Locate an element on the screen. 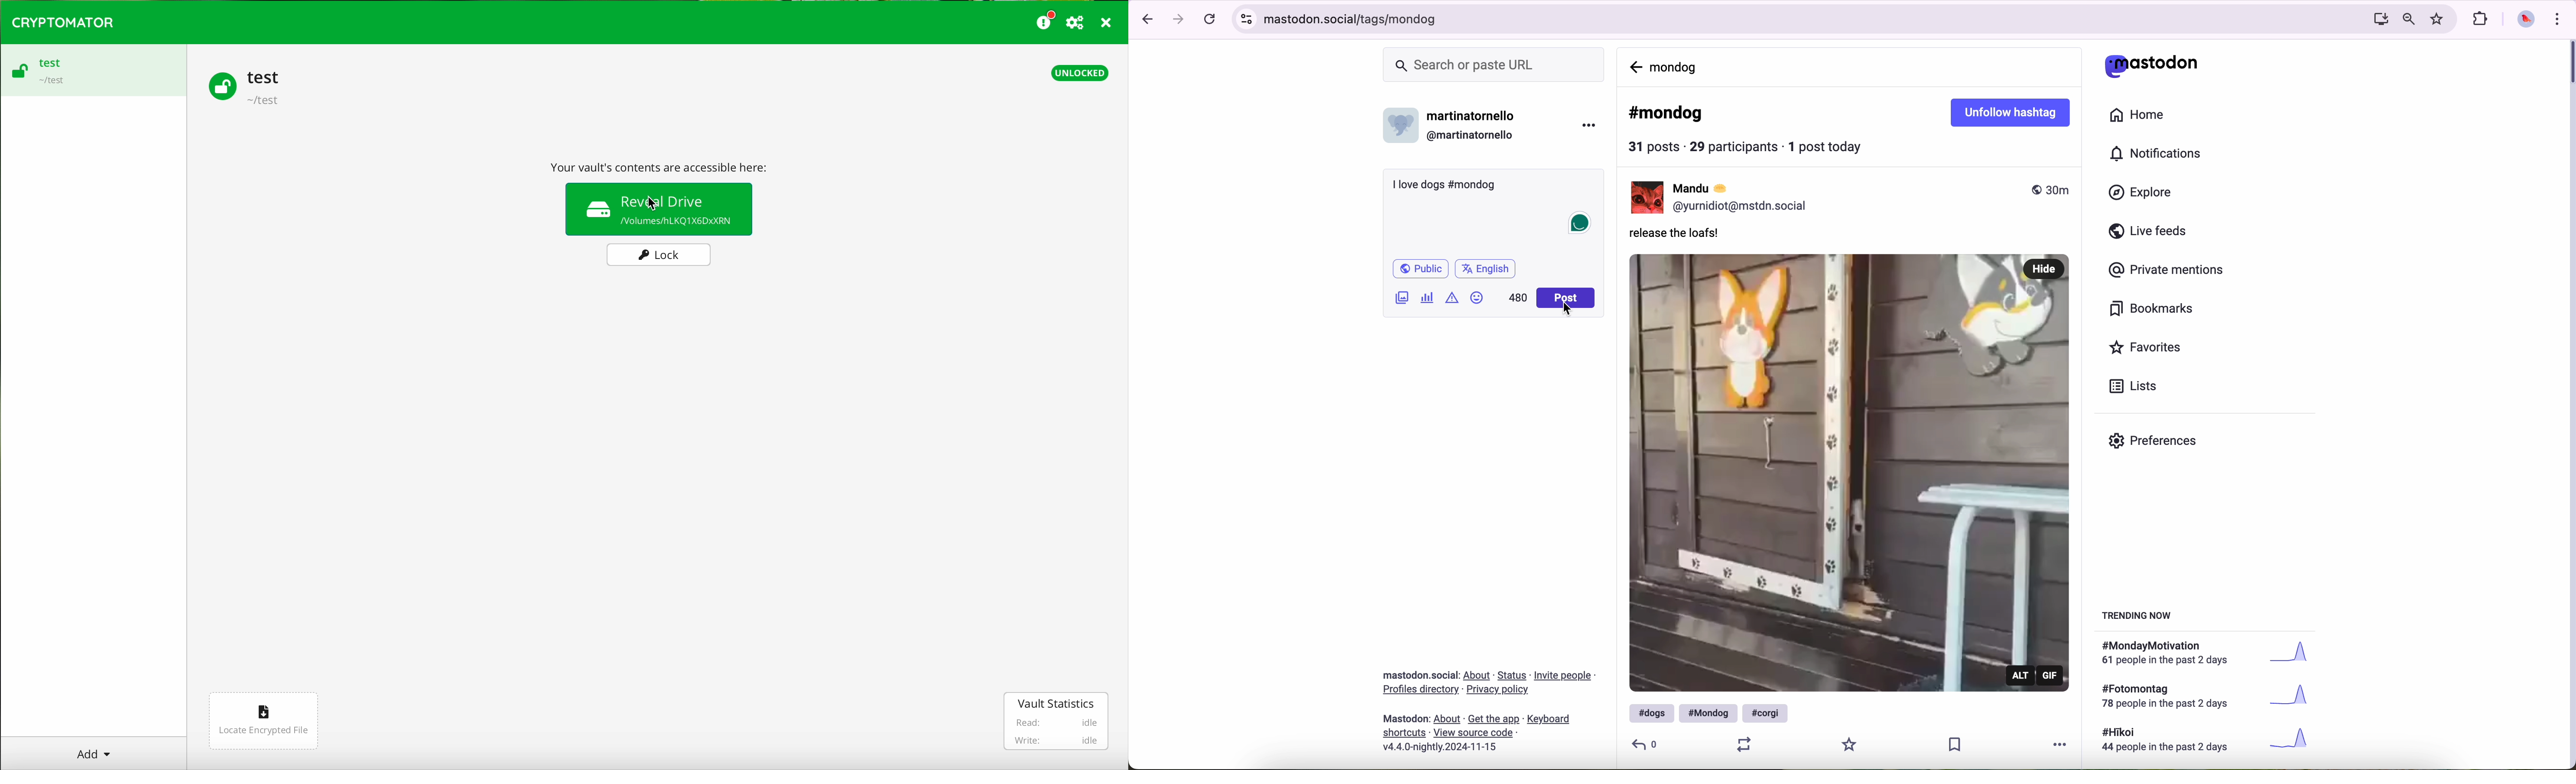 The image size is (2576, 784). lock button is located at coordinates (660, 255).